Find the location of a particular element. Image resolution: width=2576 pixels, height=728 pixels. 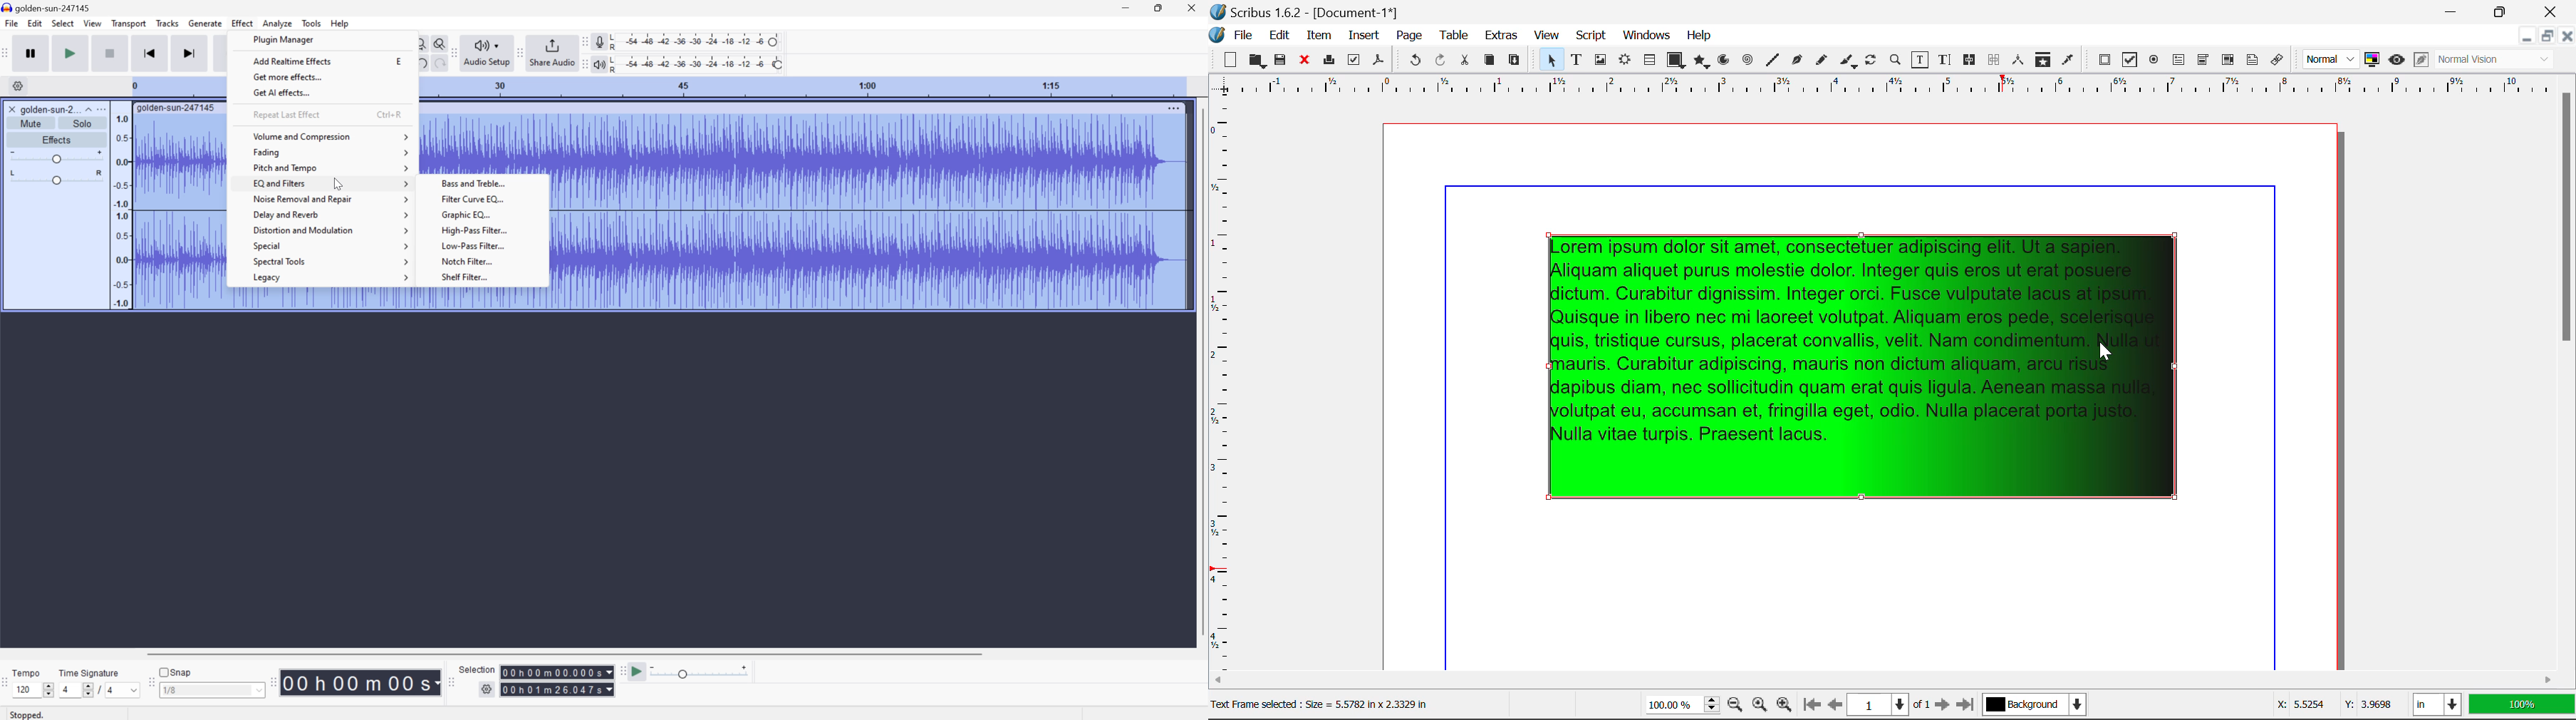

Print is located at coordinates (1328, 60).